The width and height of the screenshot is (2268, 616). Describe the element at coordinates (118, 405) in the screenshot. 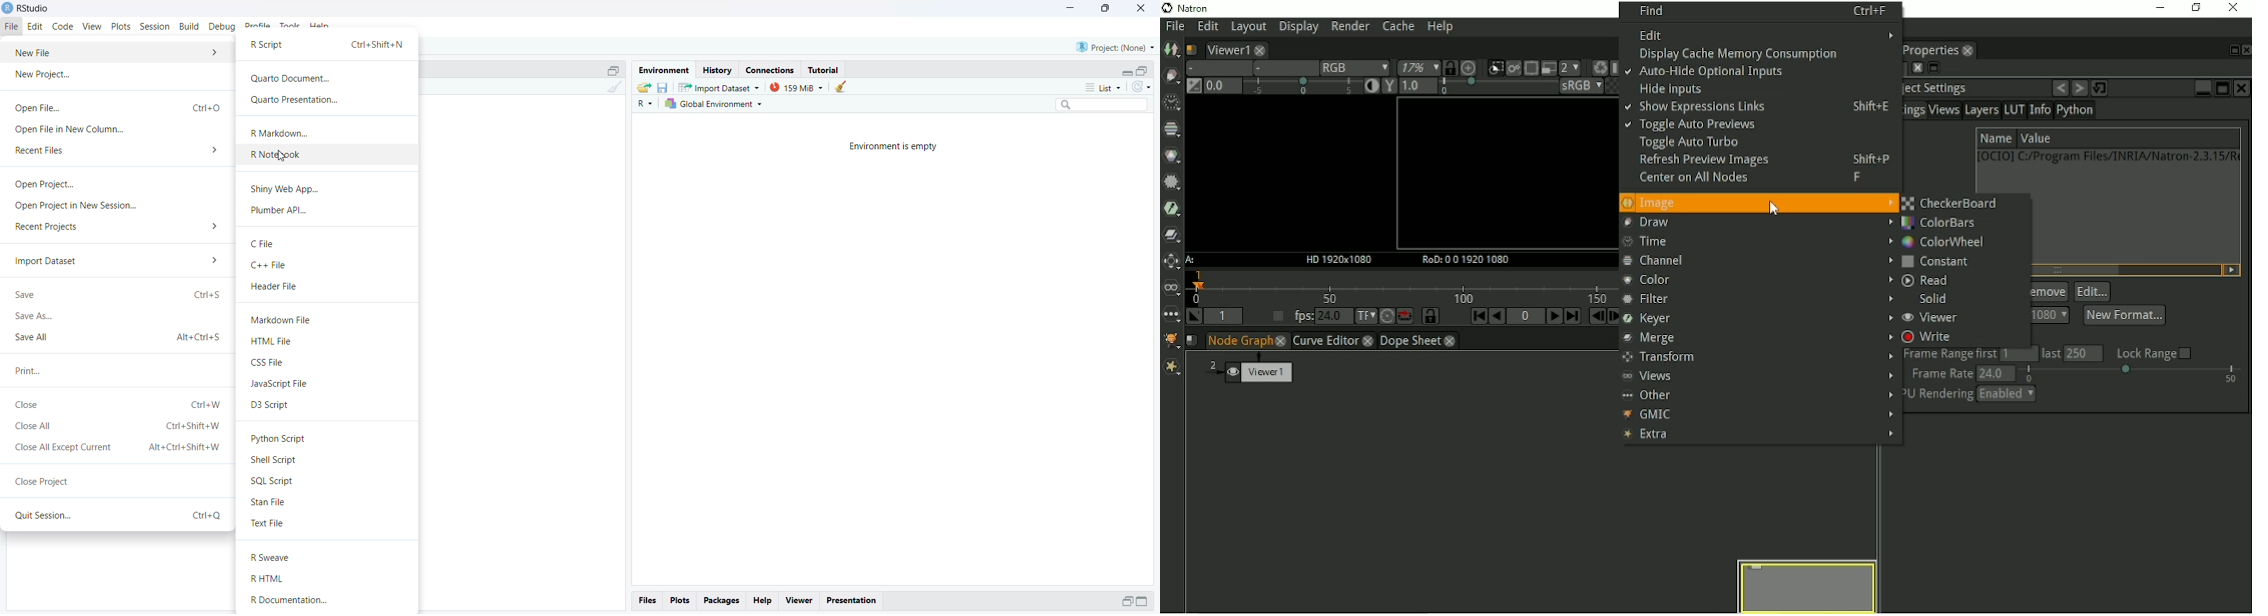

I see `Close Ctrl+W` at that location.